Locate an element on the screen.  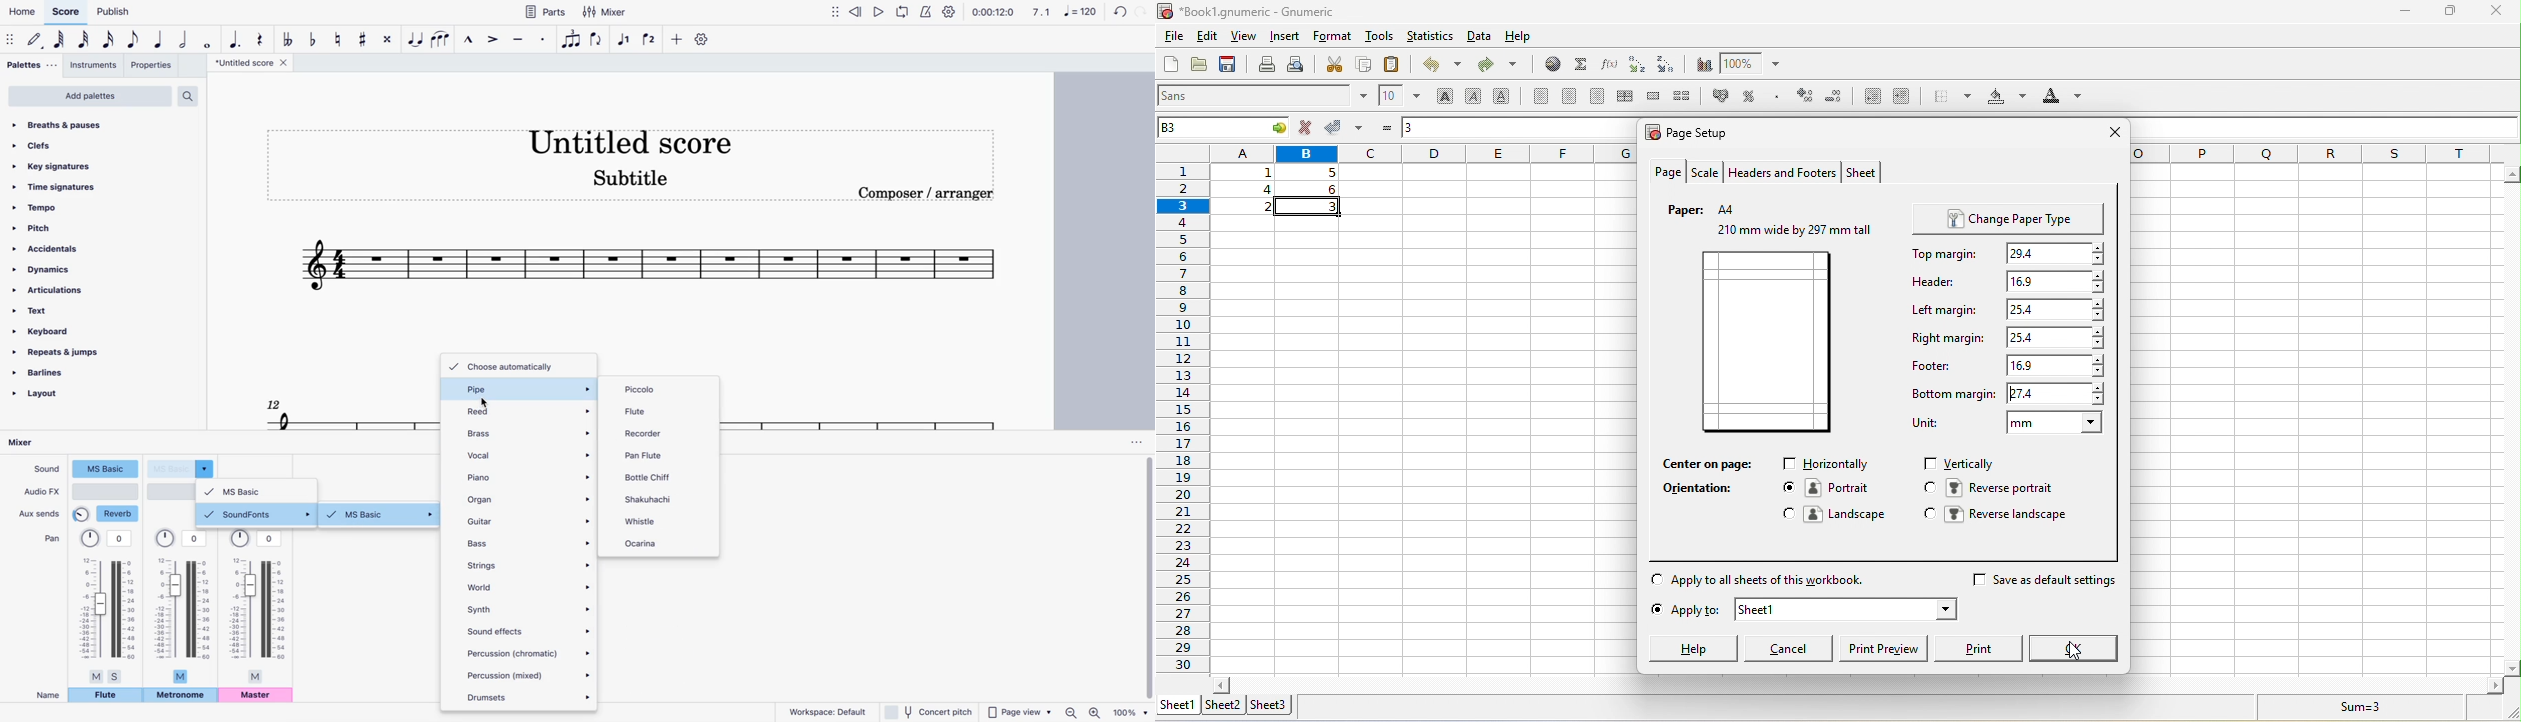
scale is located at coordinates (1062, 14).